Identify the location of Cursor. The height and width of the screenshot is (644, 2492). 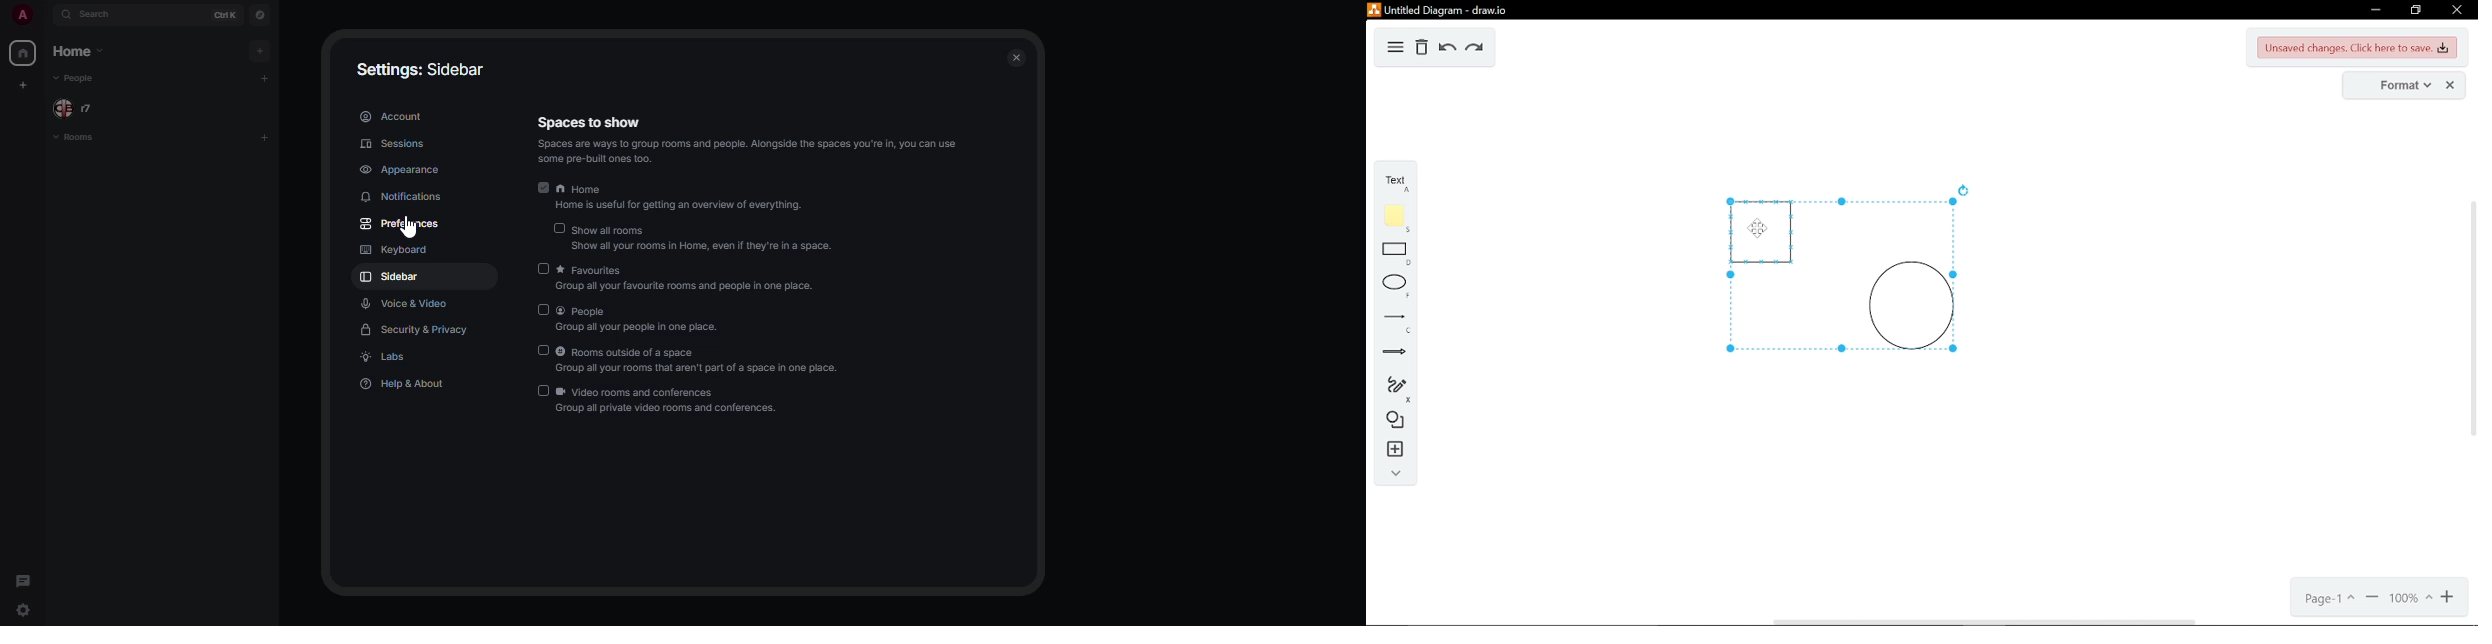
(1762, 230).